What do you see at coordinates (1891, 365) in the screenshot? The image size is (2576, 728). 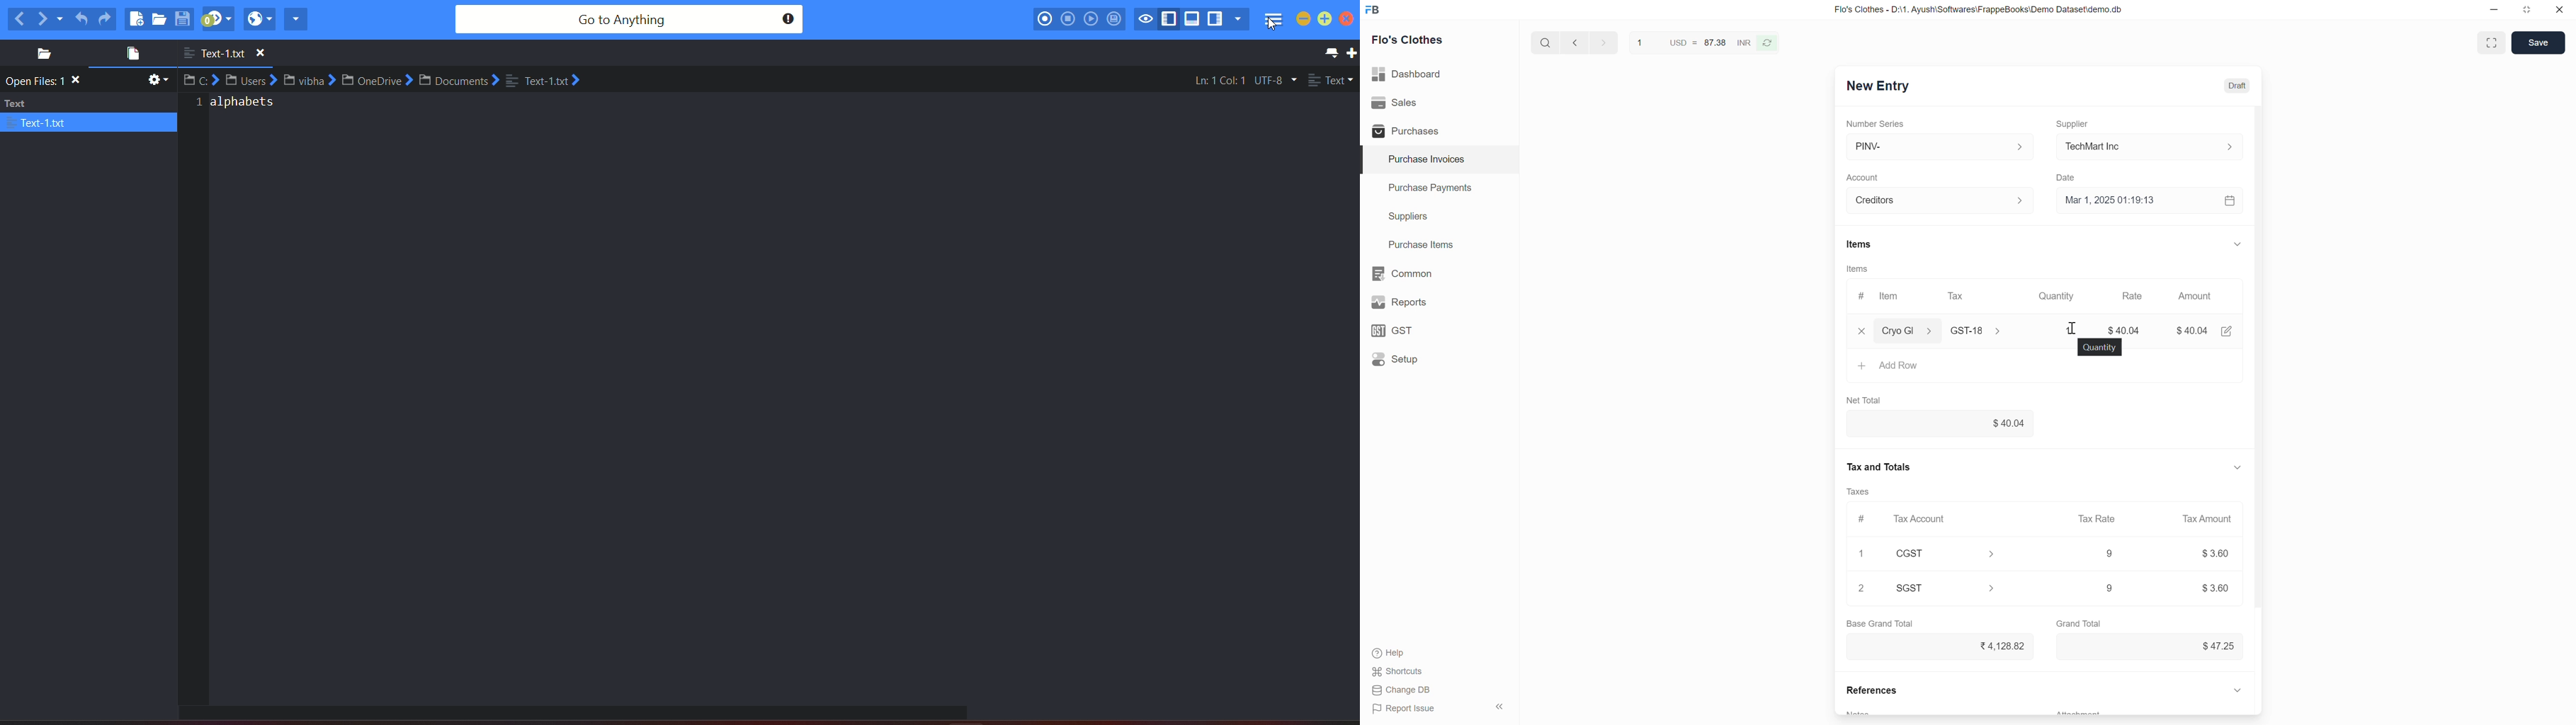 I see `+ Add Row` at bounding box center [1891, 365].